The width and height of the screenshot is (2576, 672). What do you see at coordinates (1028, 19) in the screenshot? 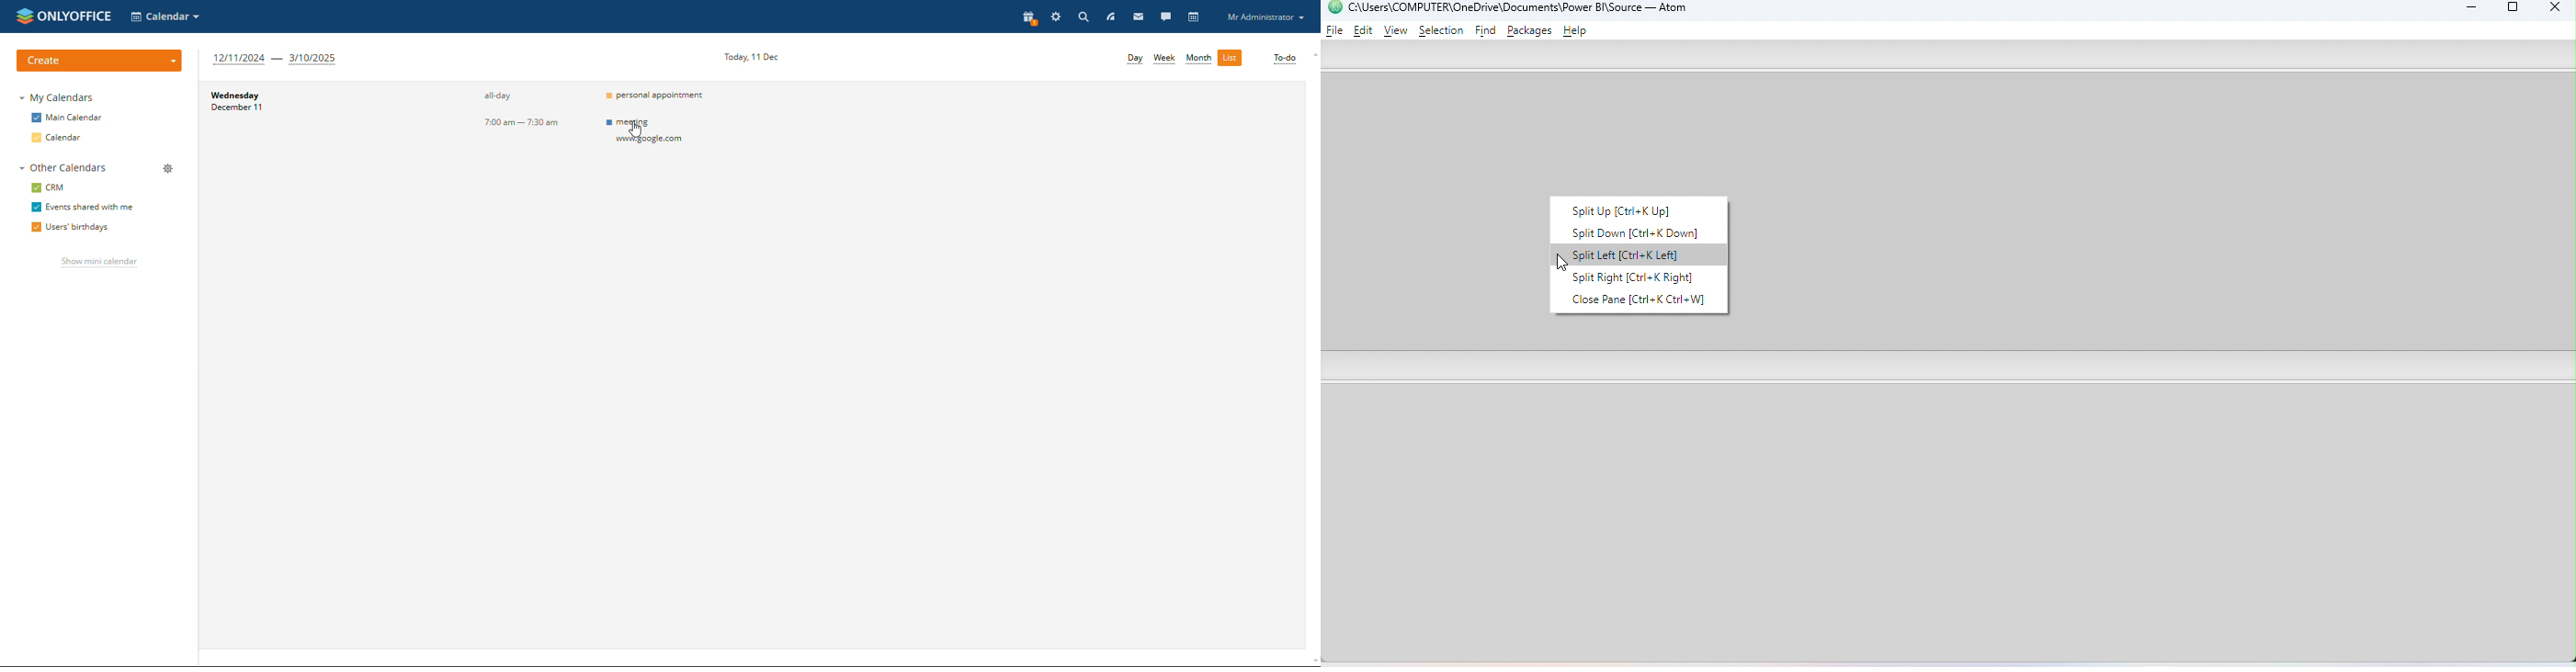
I see `present` at bounding box center [1028, 19].